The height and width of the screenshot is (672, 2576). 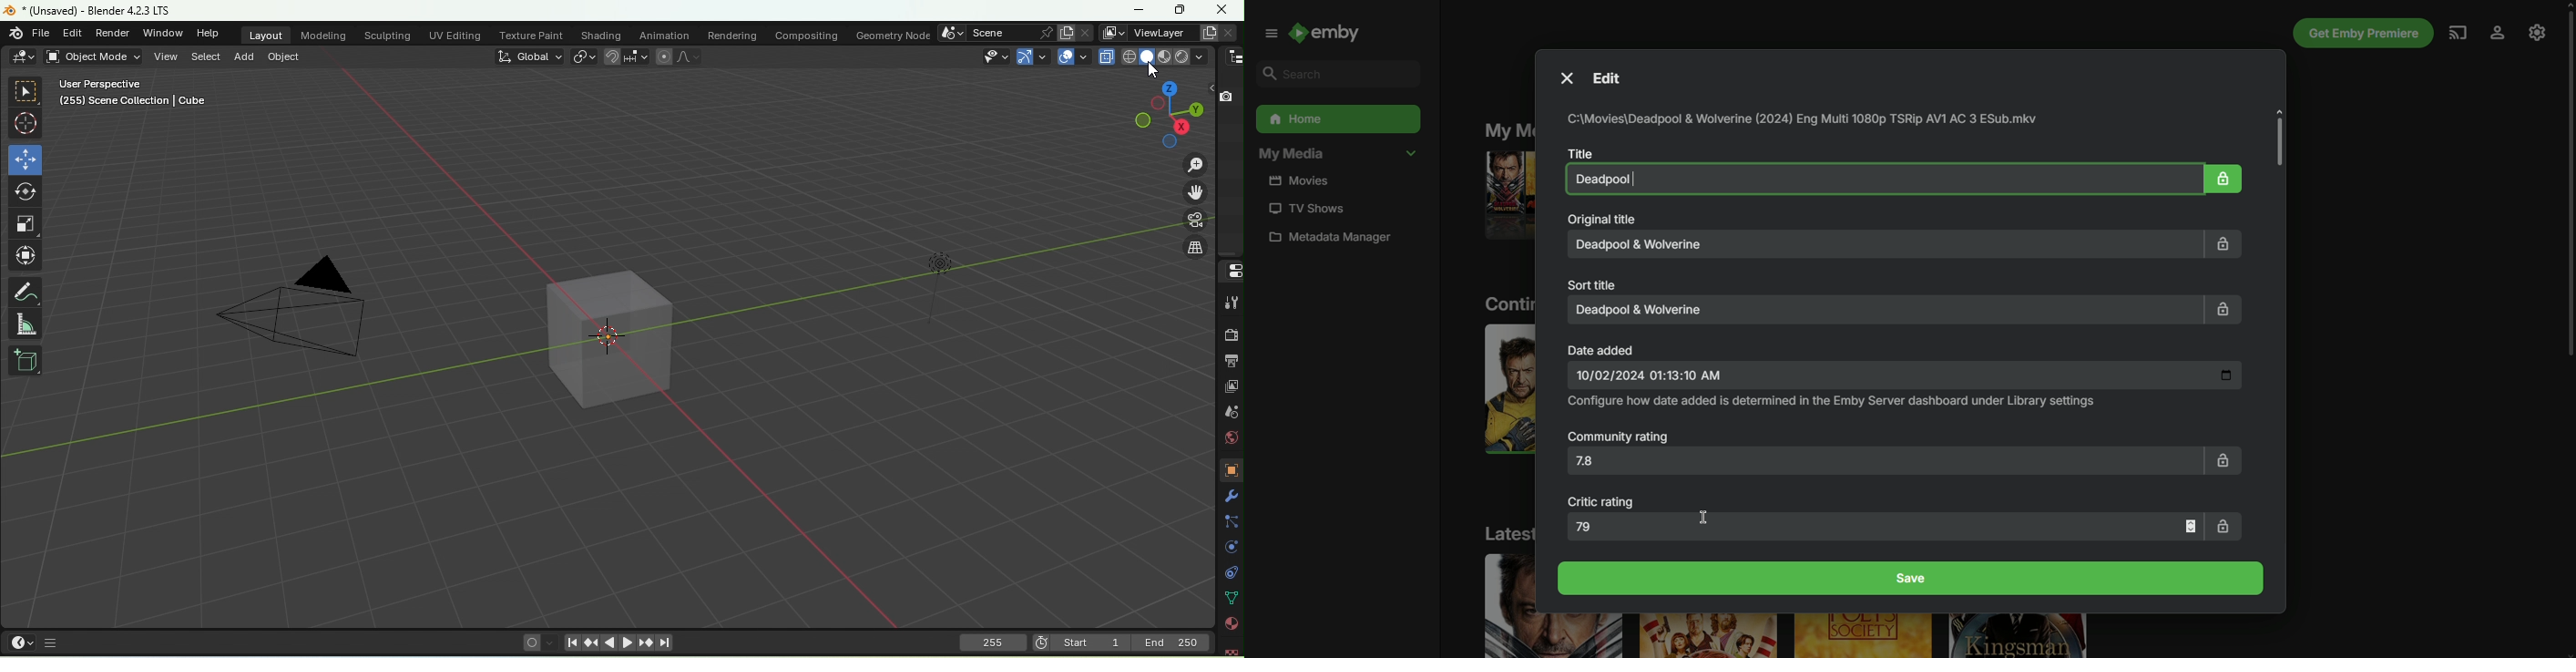 I want to click on Lock, so click(x=2224, y=459).